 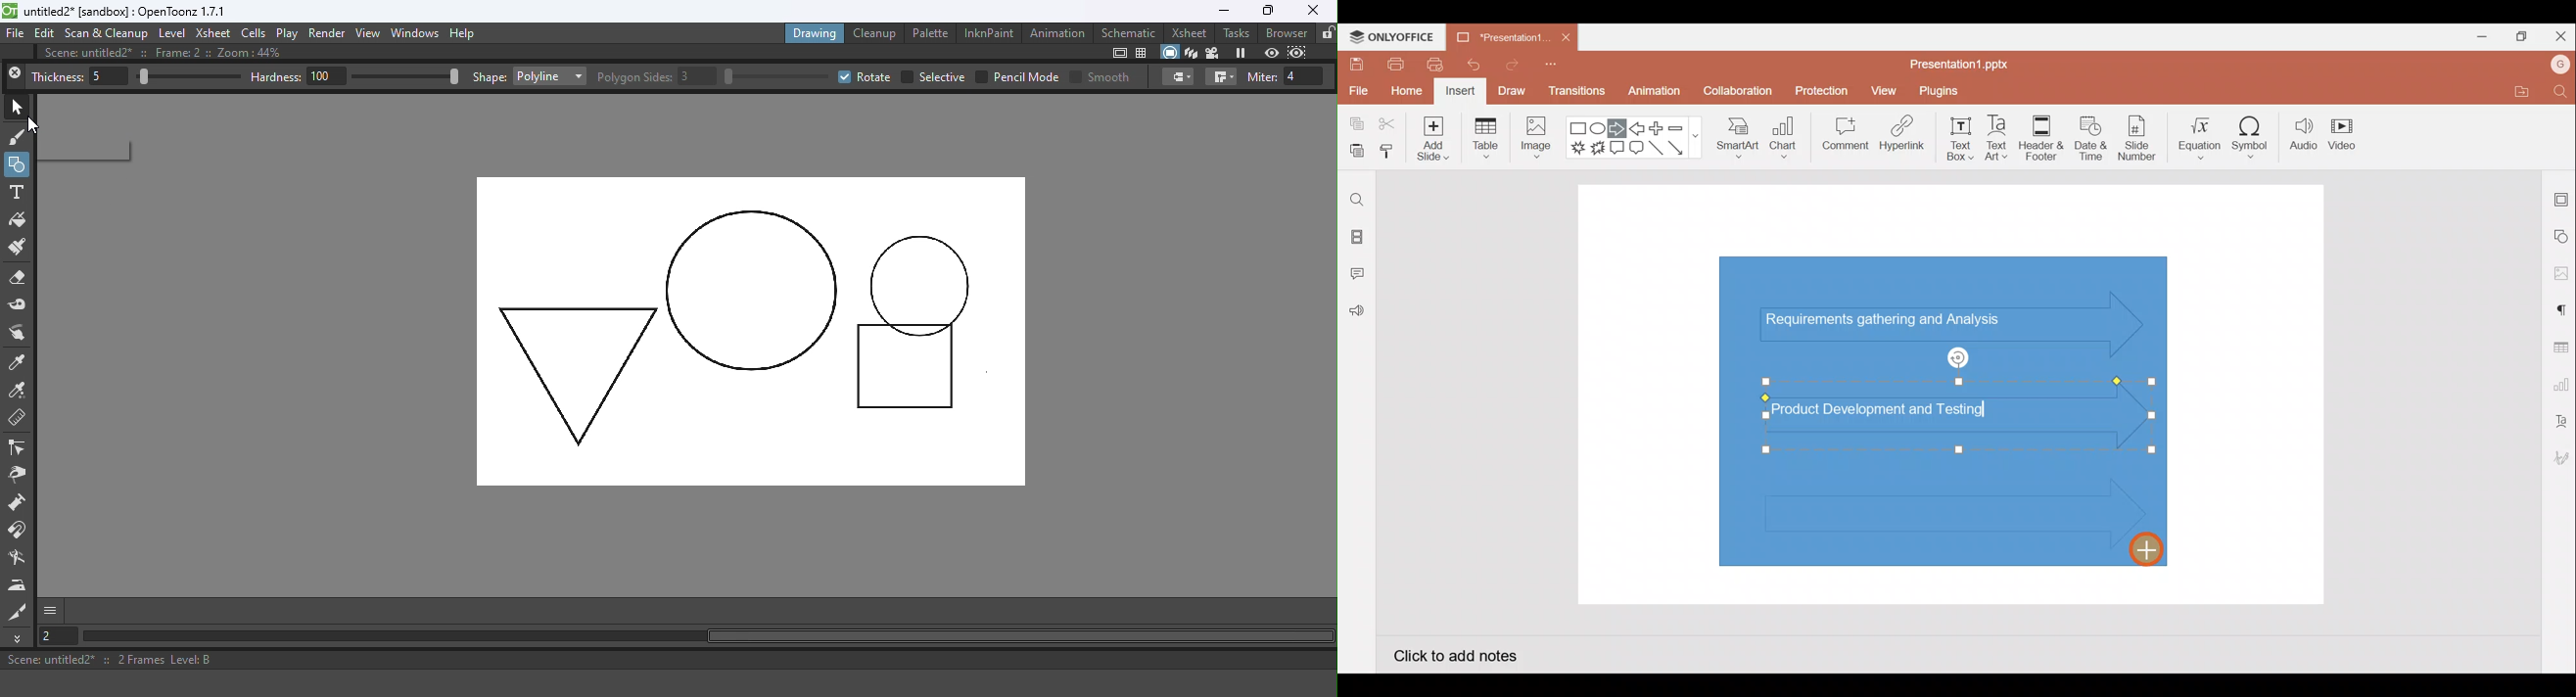 What do you see at coordinates (299, 77) in the screenshot?
I see `Hardness` at bounding box center [299, 77].